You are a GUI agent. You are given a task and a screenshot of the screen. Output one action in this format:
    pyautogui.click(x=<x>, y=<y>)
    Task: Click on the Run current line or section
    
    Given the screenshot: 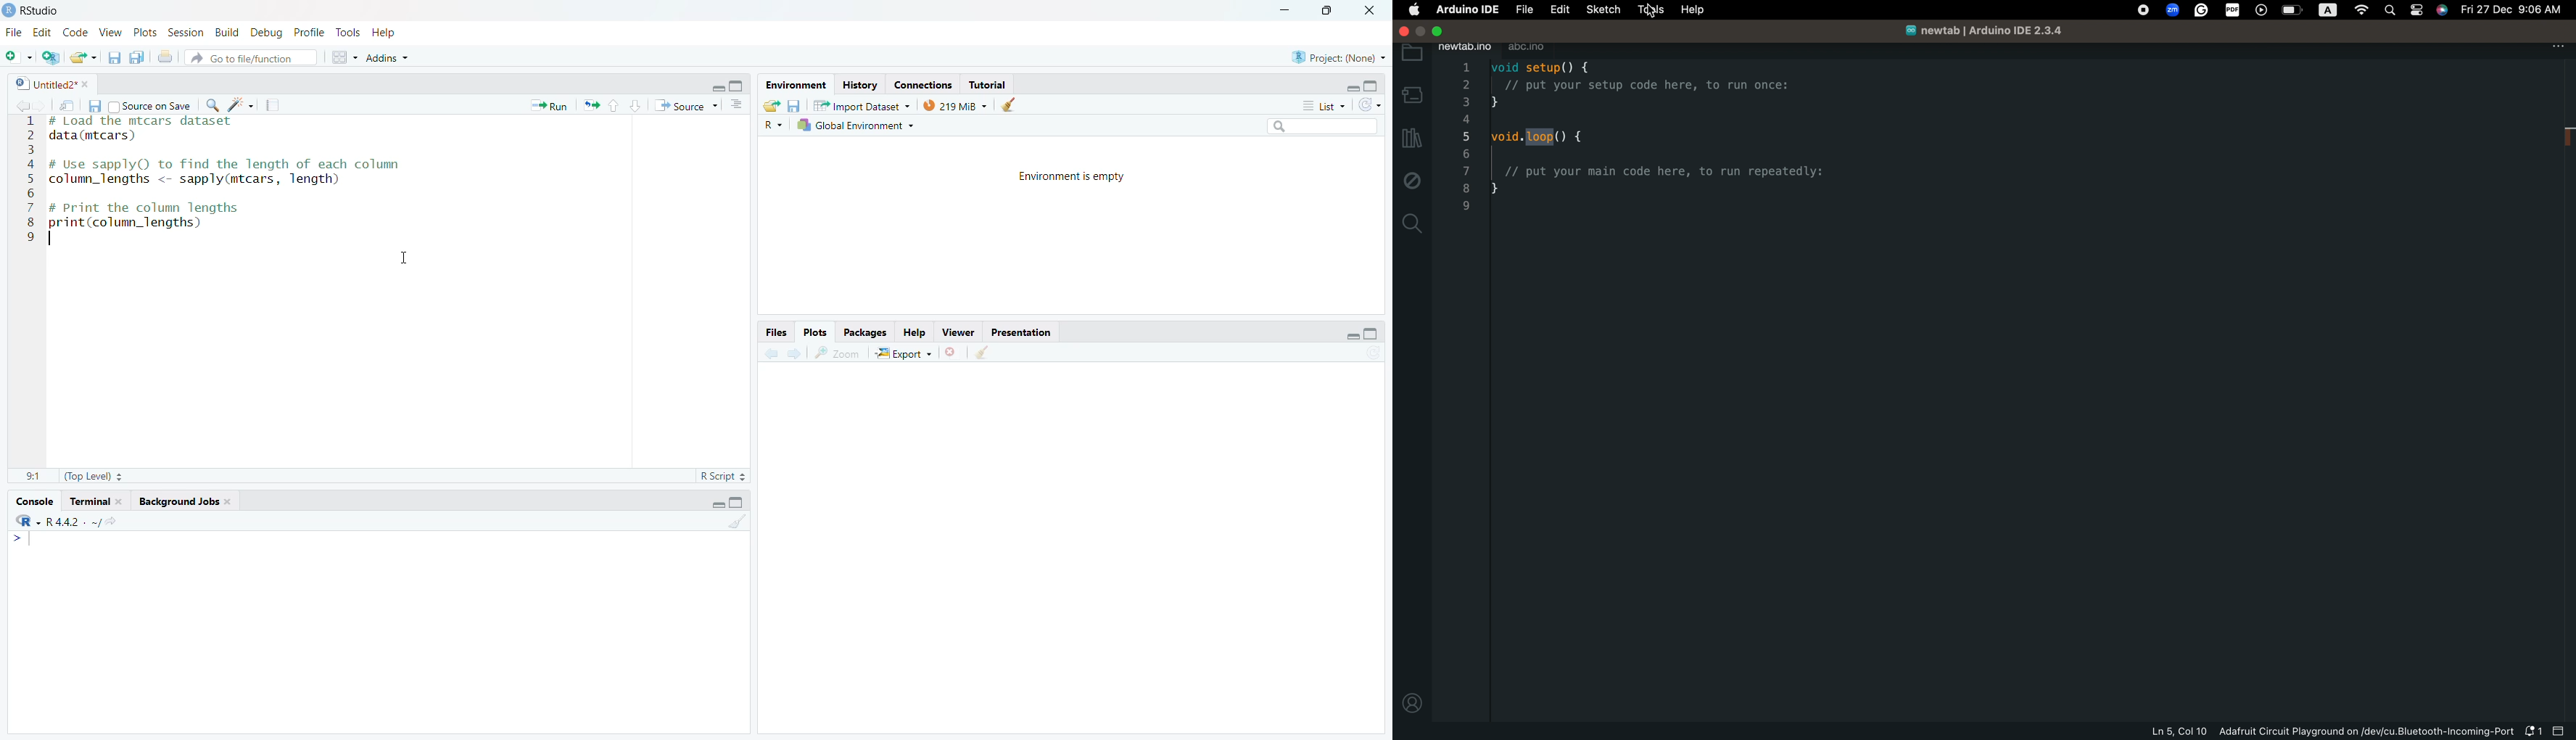 What is the action you would take?
    pyautogui.click(x=549, y=104)
    